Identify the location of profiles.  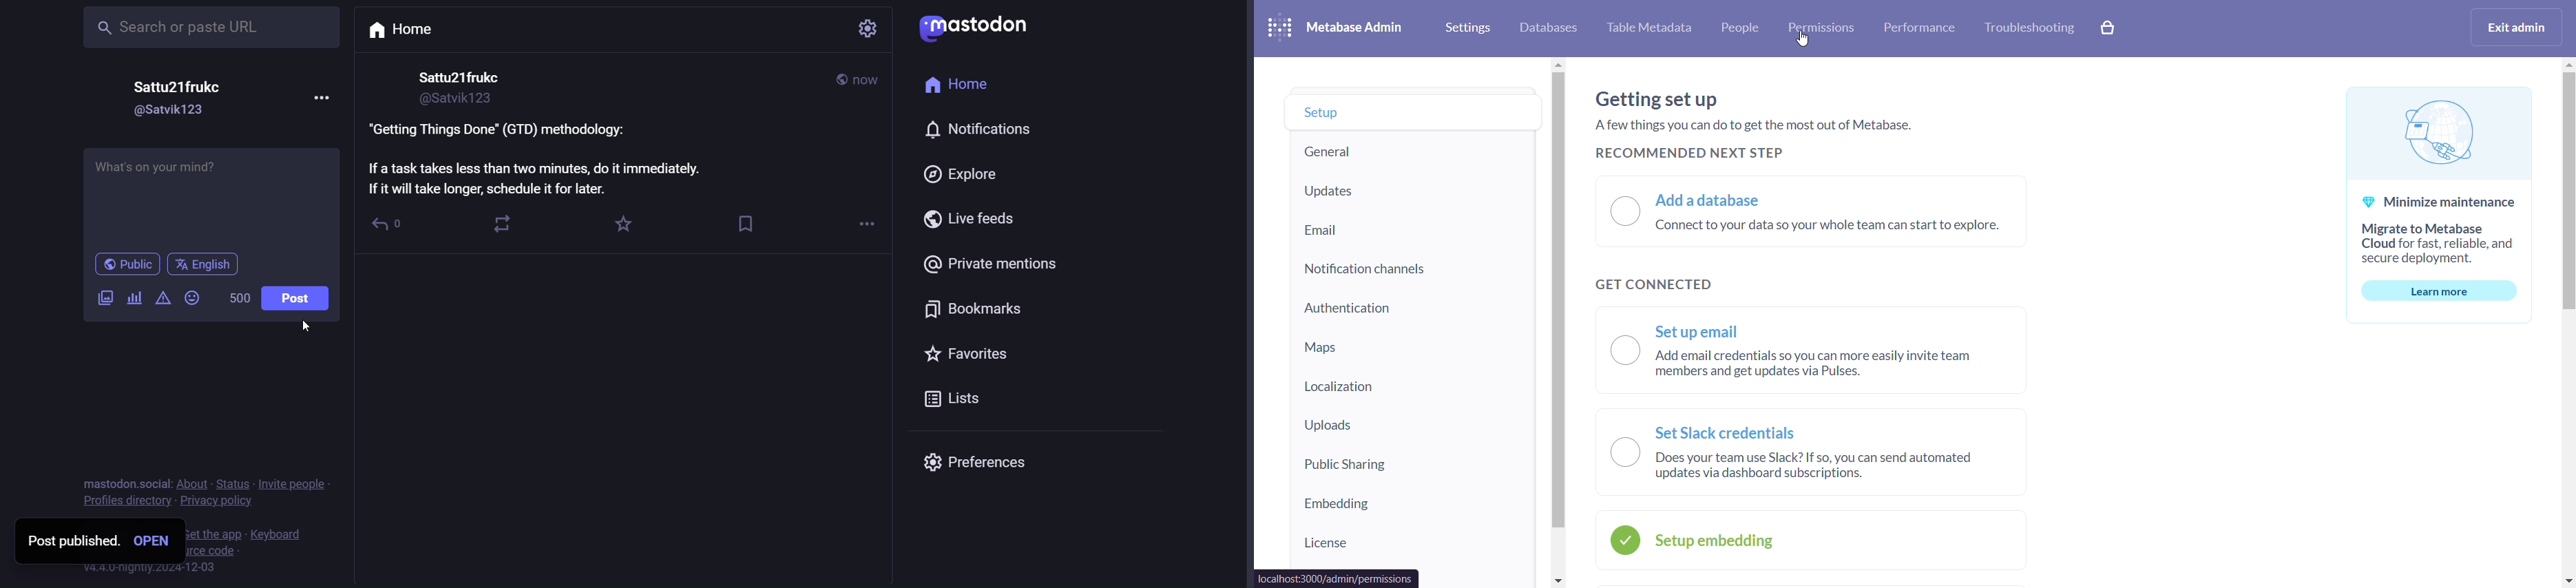
(127, 501).